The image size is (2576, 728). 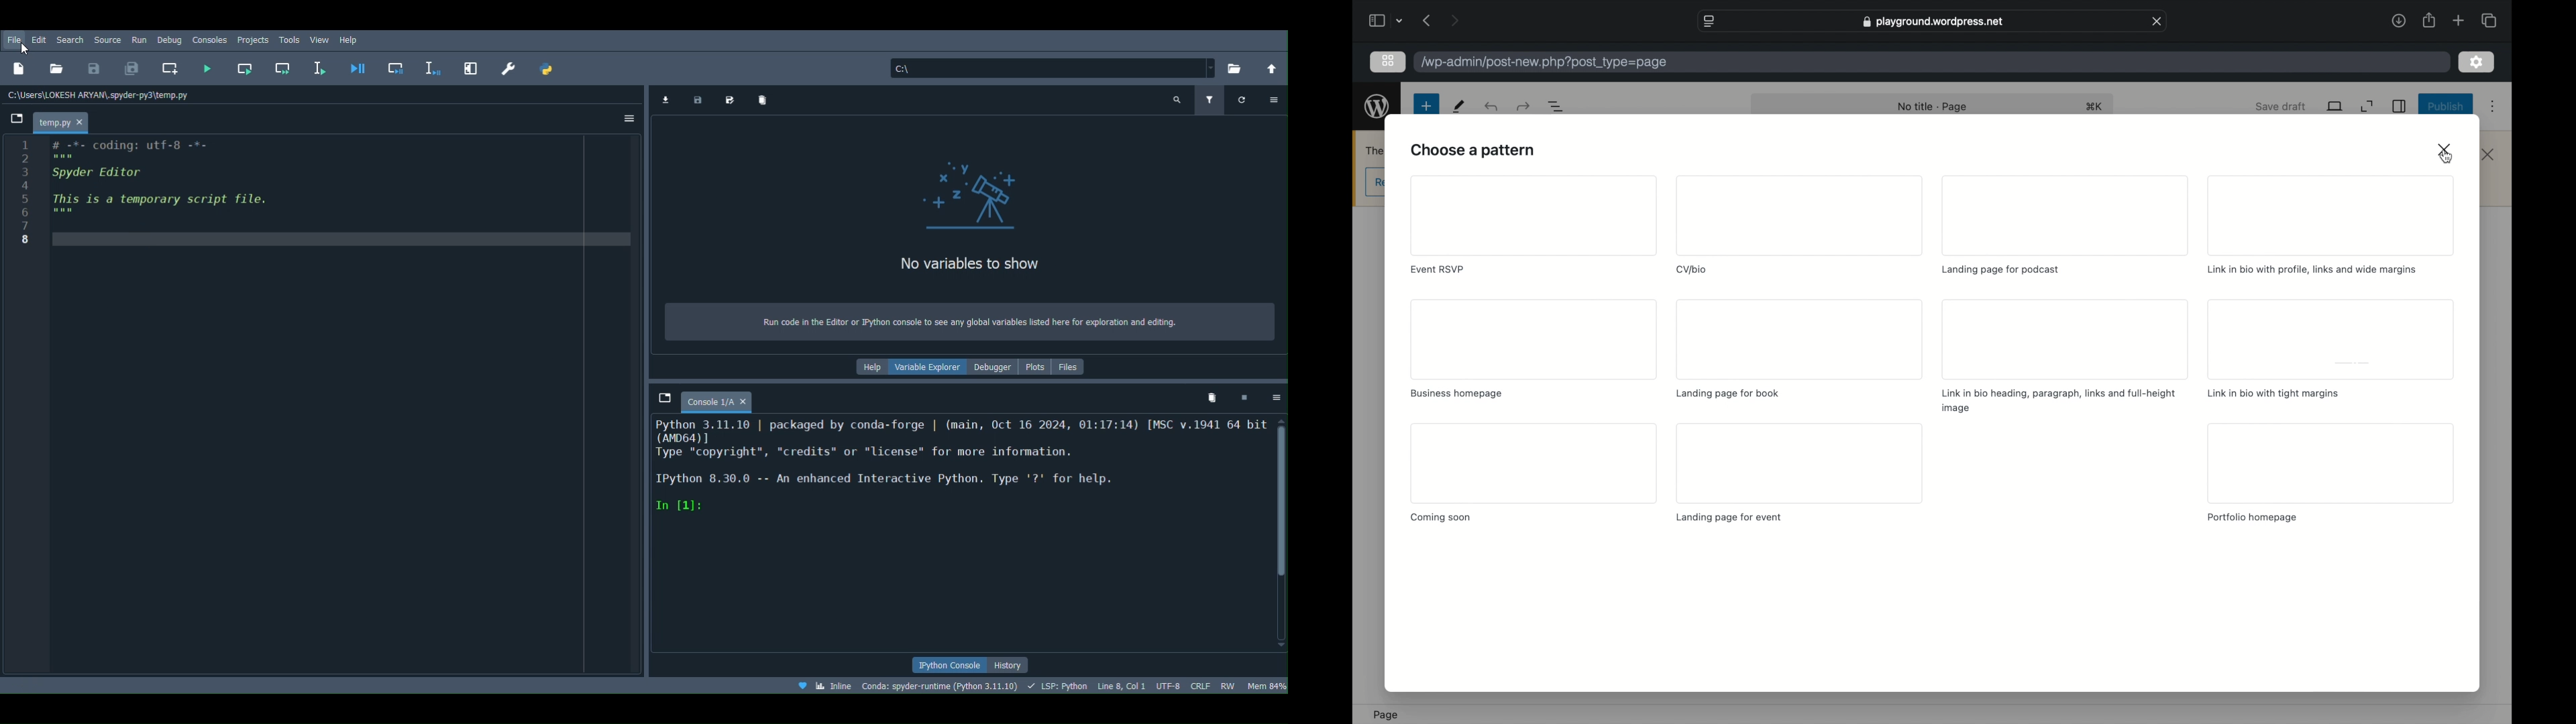 I want to click on dropdown, so click(x=1400, y=21).